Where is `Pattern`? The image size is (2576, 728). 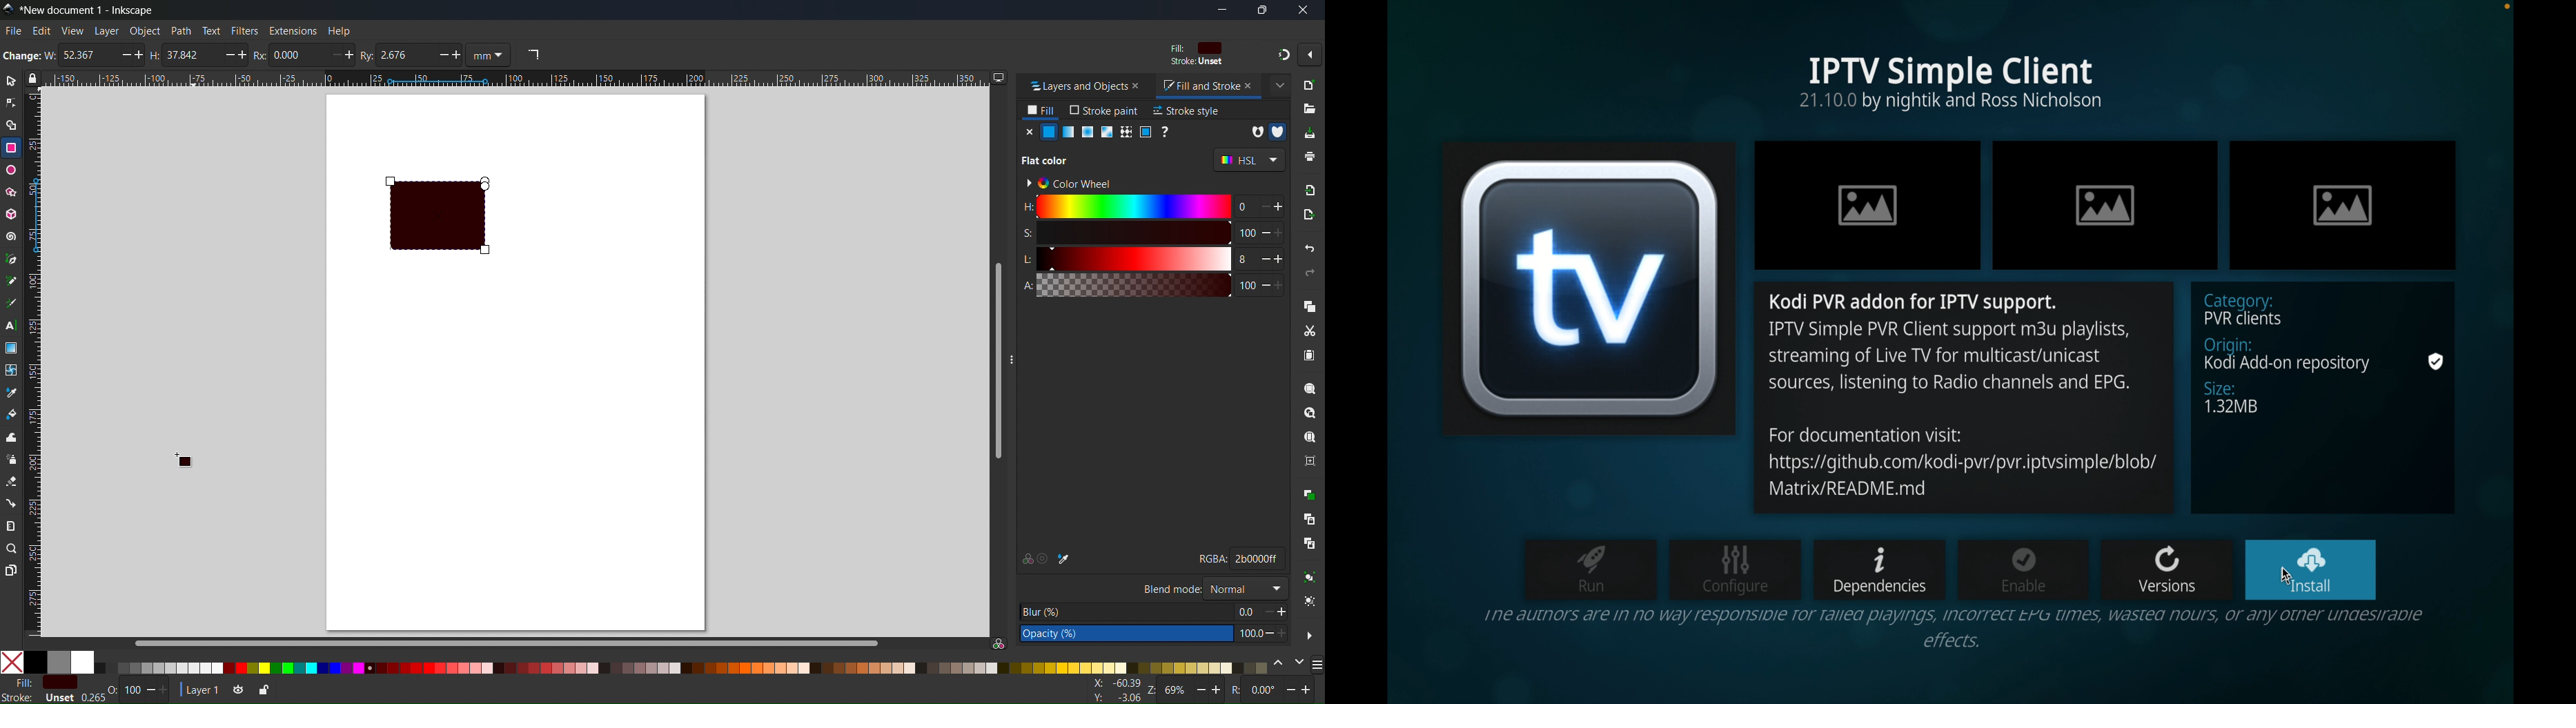
Pattern is located at coordinates (1125, 132).